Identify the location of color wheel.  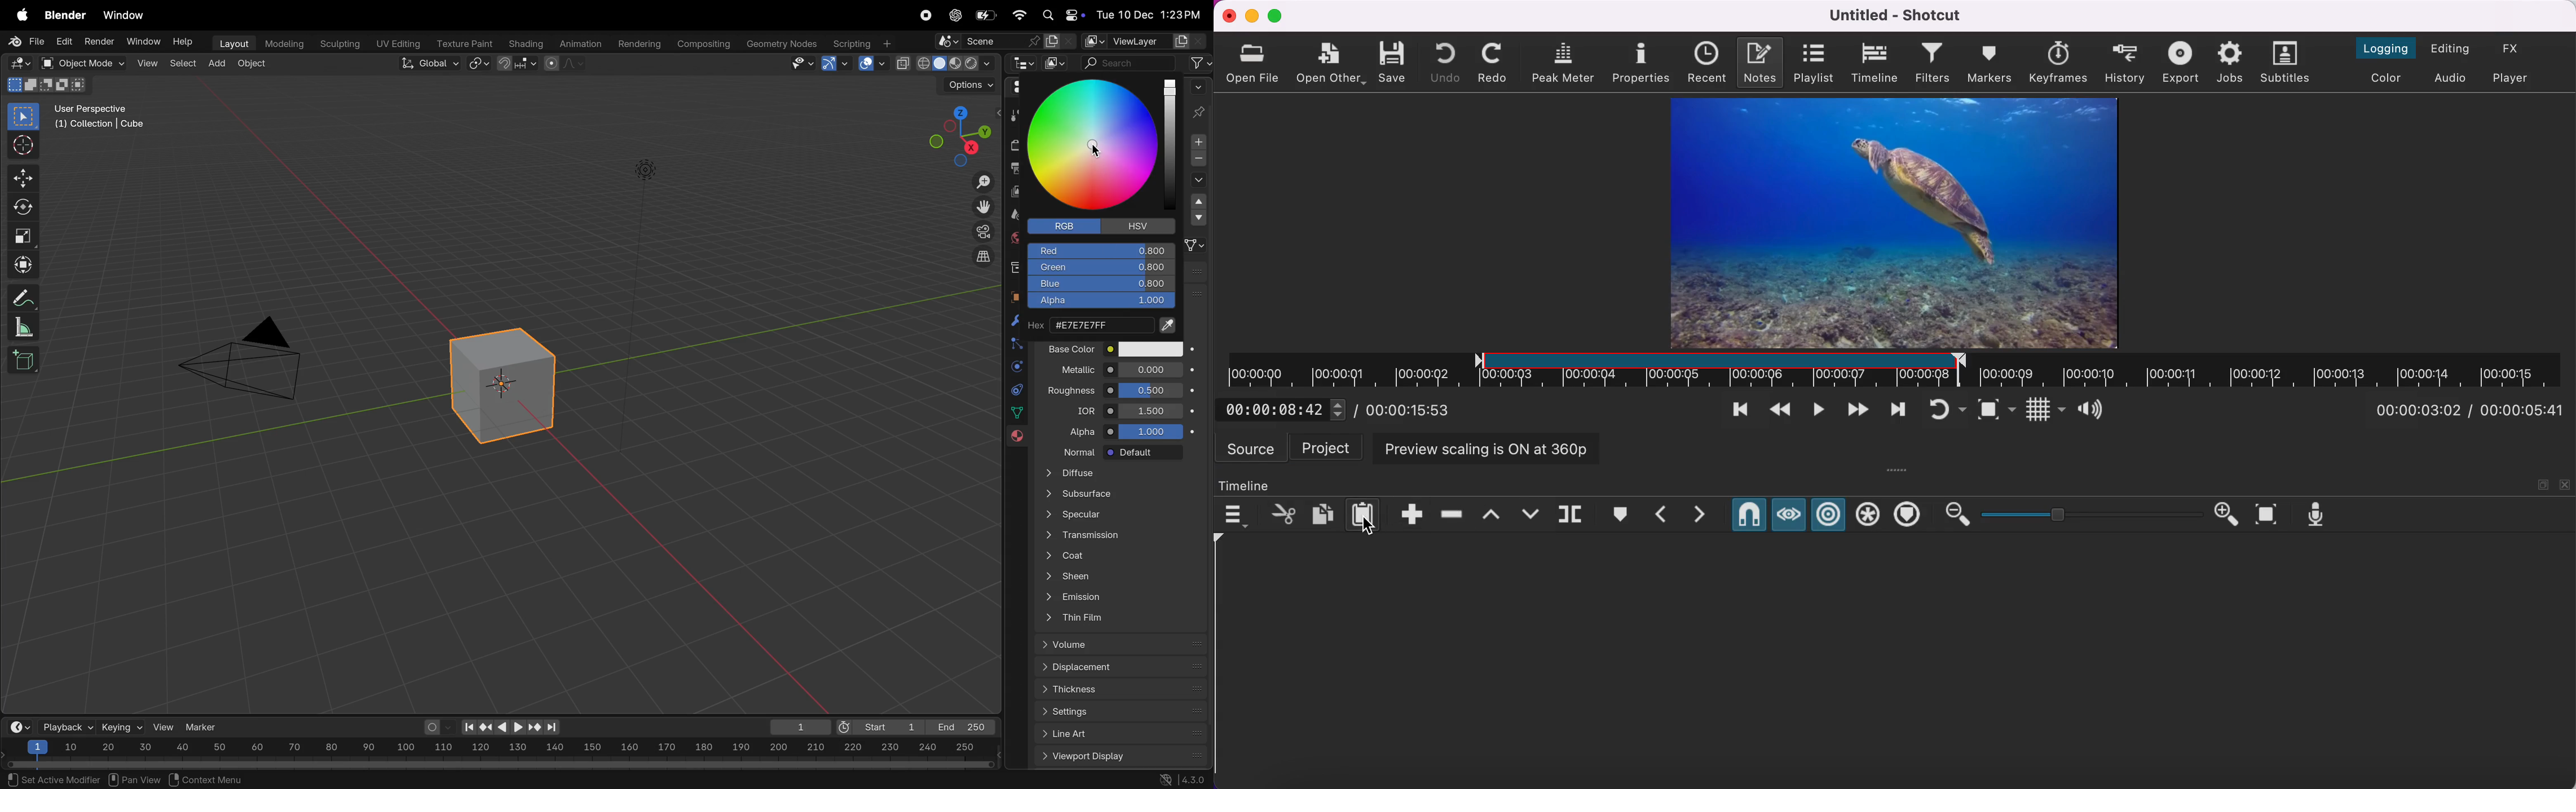
(1094, 144).